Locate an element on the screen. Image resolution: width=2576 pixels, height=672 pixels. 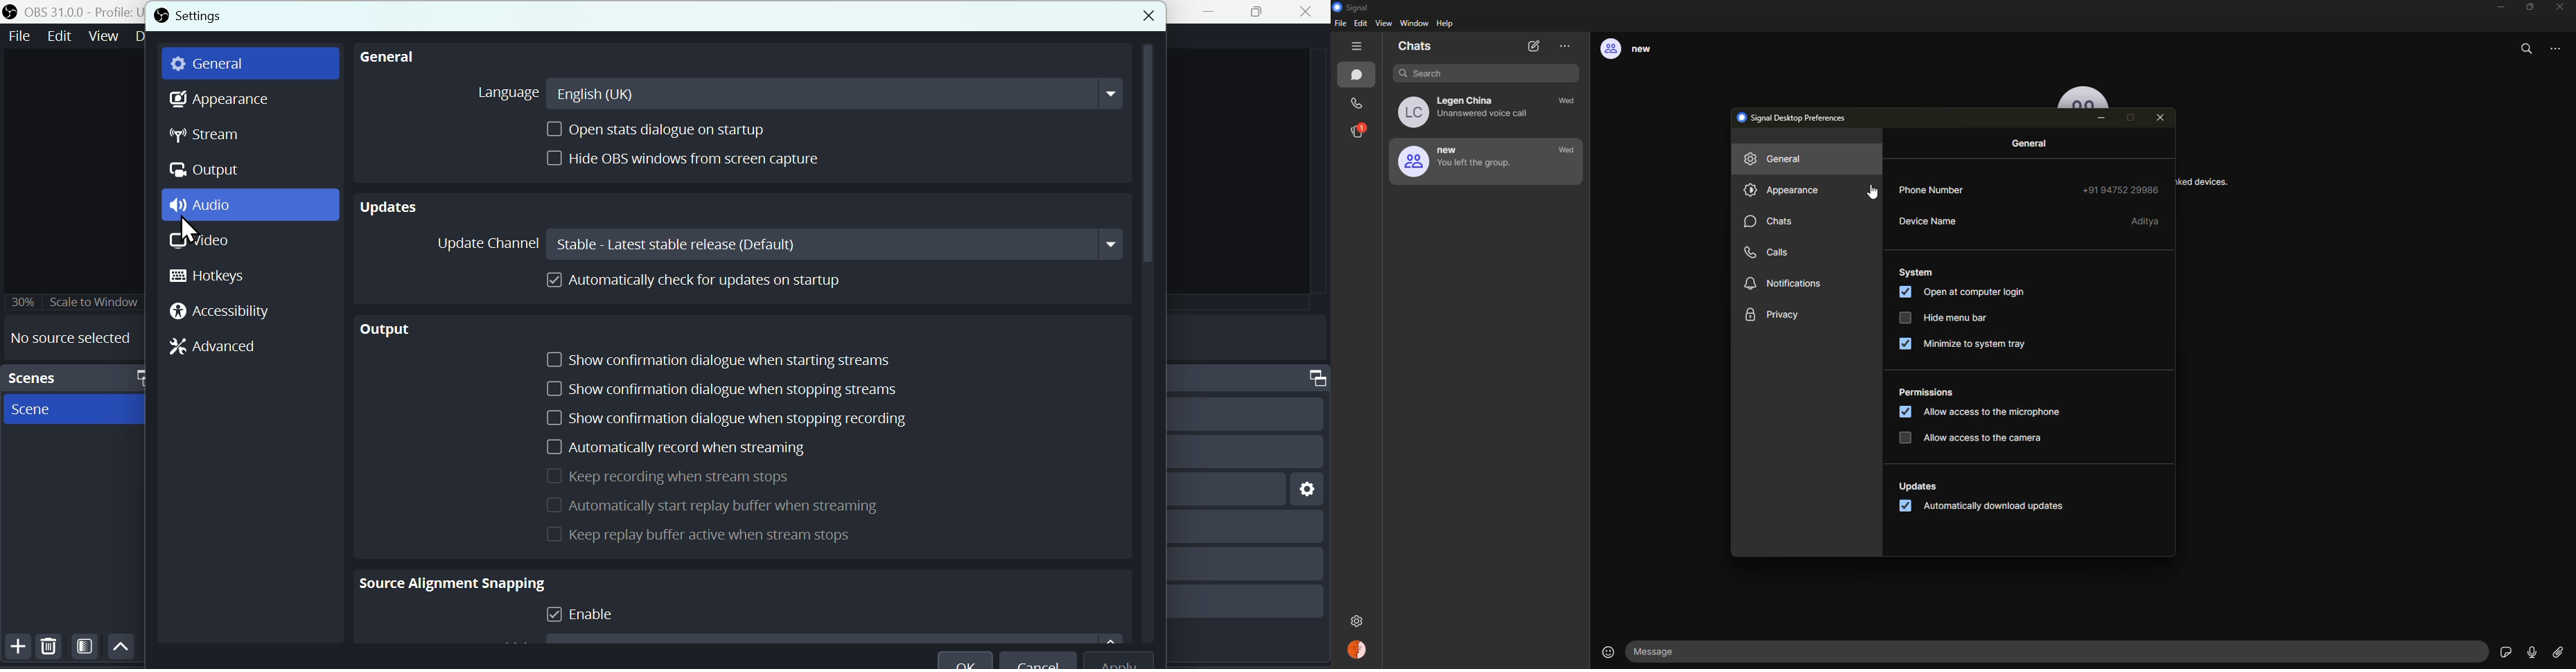
Delete is located at coordinates (49, 648).